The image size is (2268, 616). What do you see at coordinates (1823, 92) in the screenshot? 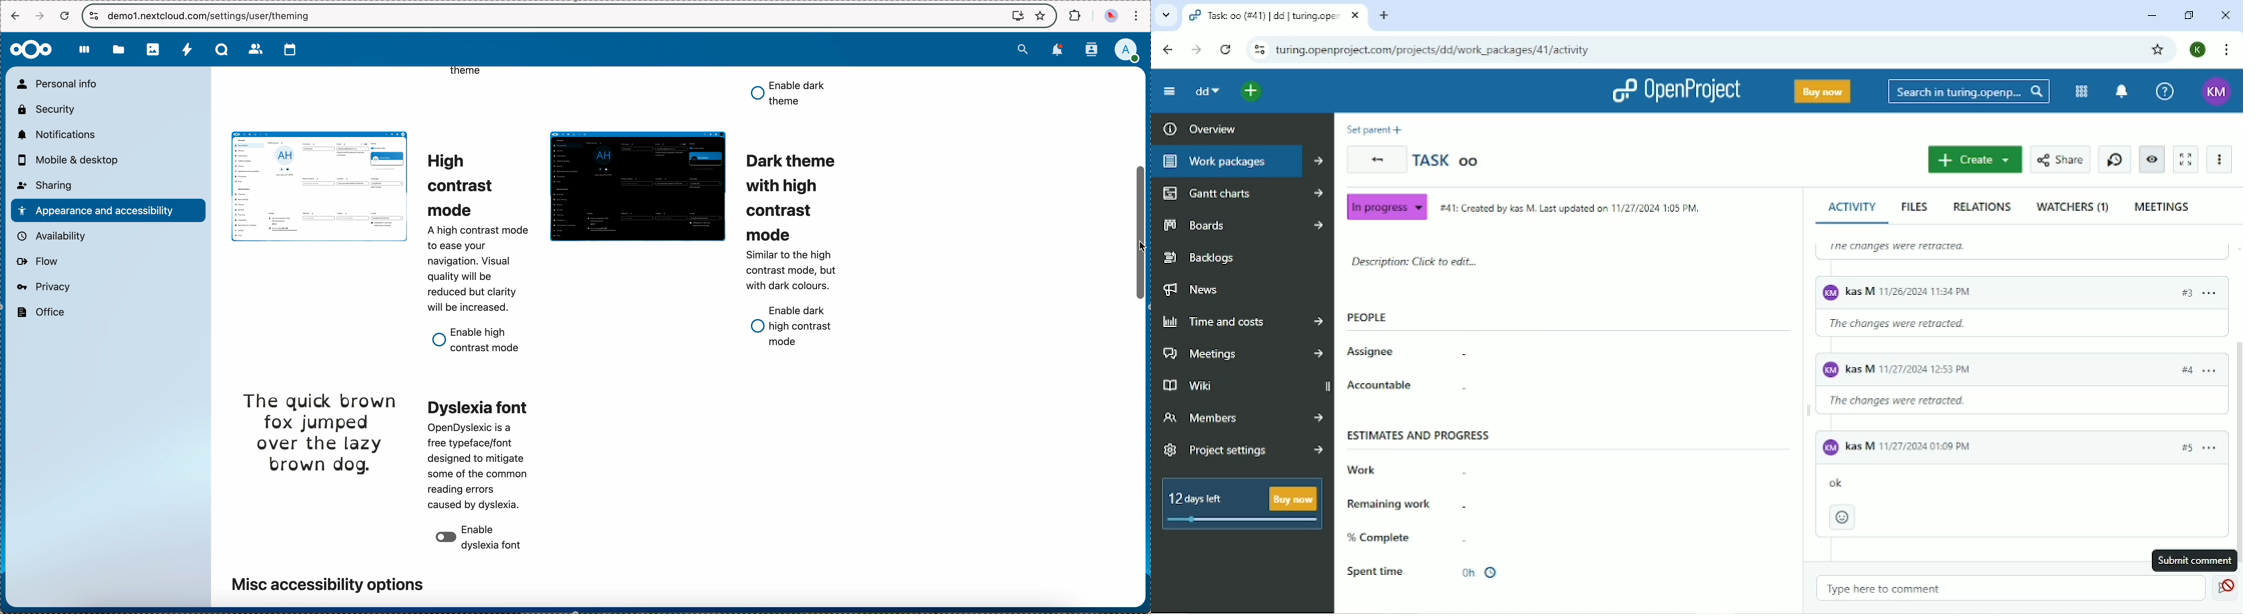
I see `Buy now` at bounding box center [1823, 92].